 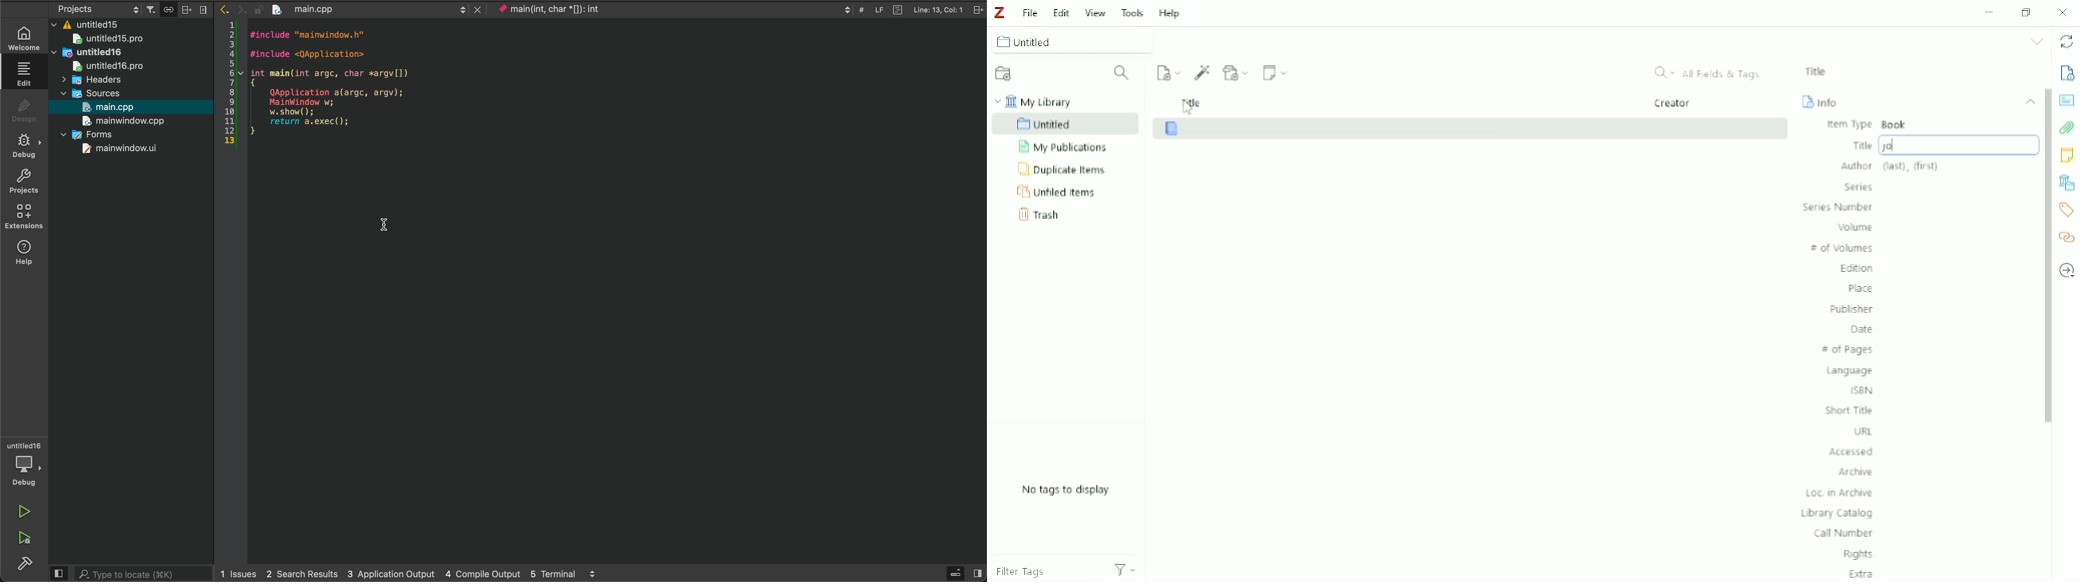 What do you see at coordinates (2066, 236) in the screenshot?
I see `Related` at bounding box center [2066, 236].